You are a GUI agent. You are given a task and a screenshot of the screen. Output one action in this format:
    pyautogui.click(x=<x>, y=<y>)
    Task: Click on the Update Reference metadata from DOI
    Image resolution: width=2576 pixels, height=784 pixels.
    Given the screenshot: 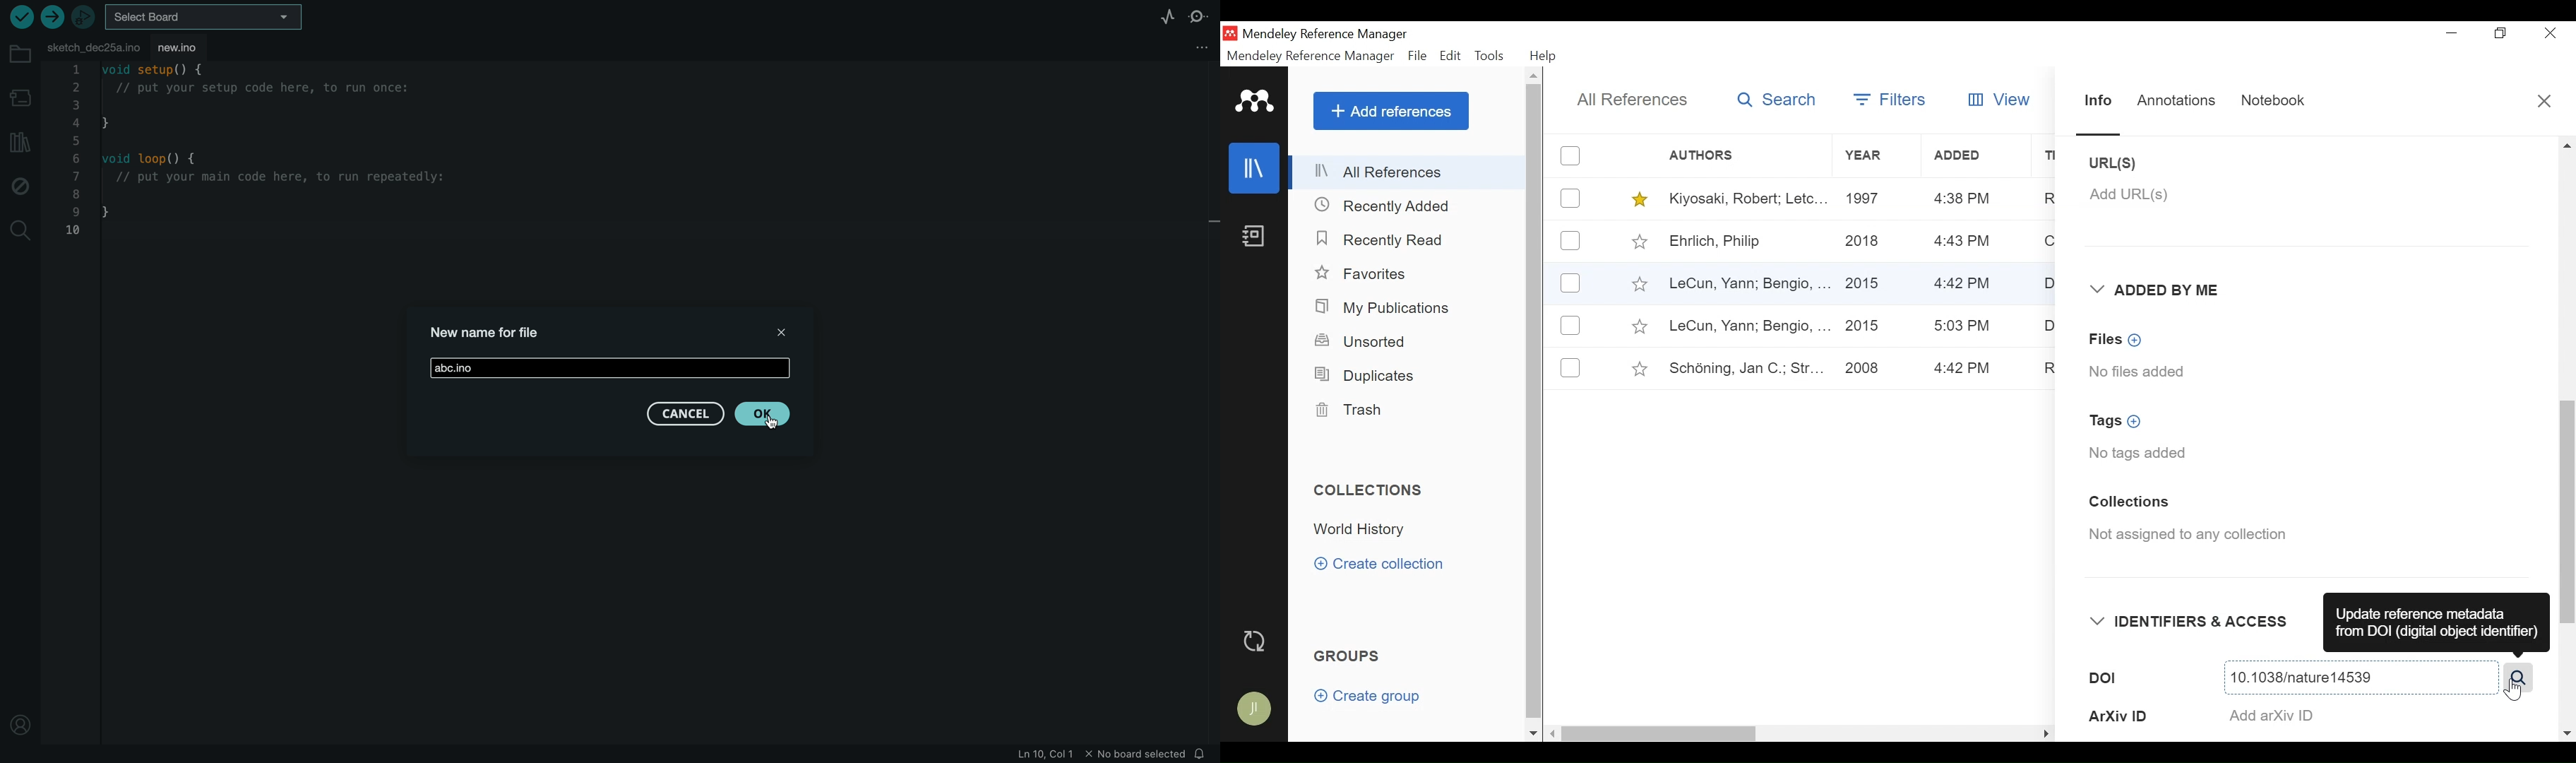 What is the action you would take?
    pyautogui.click(x=2437, y=622)
    